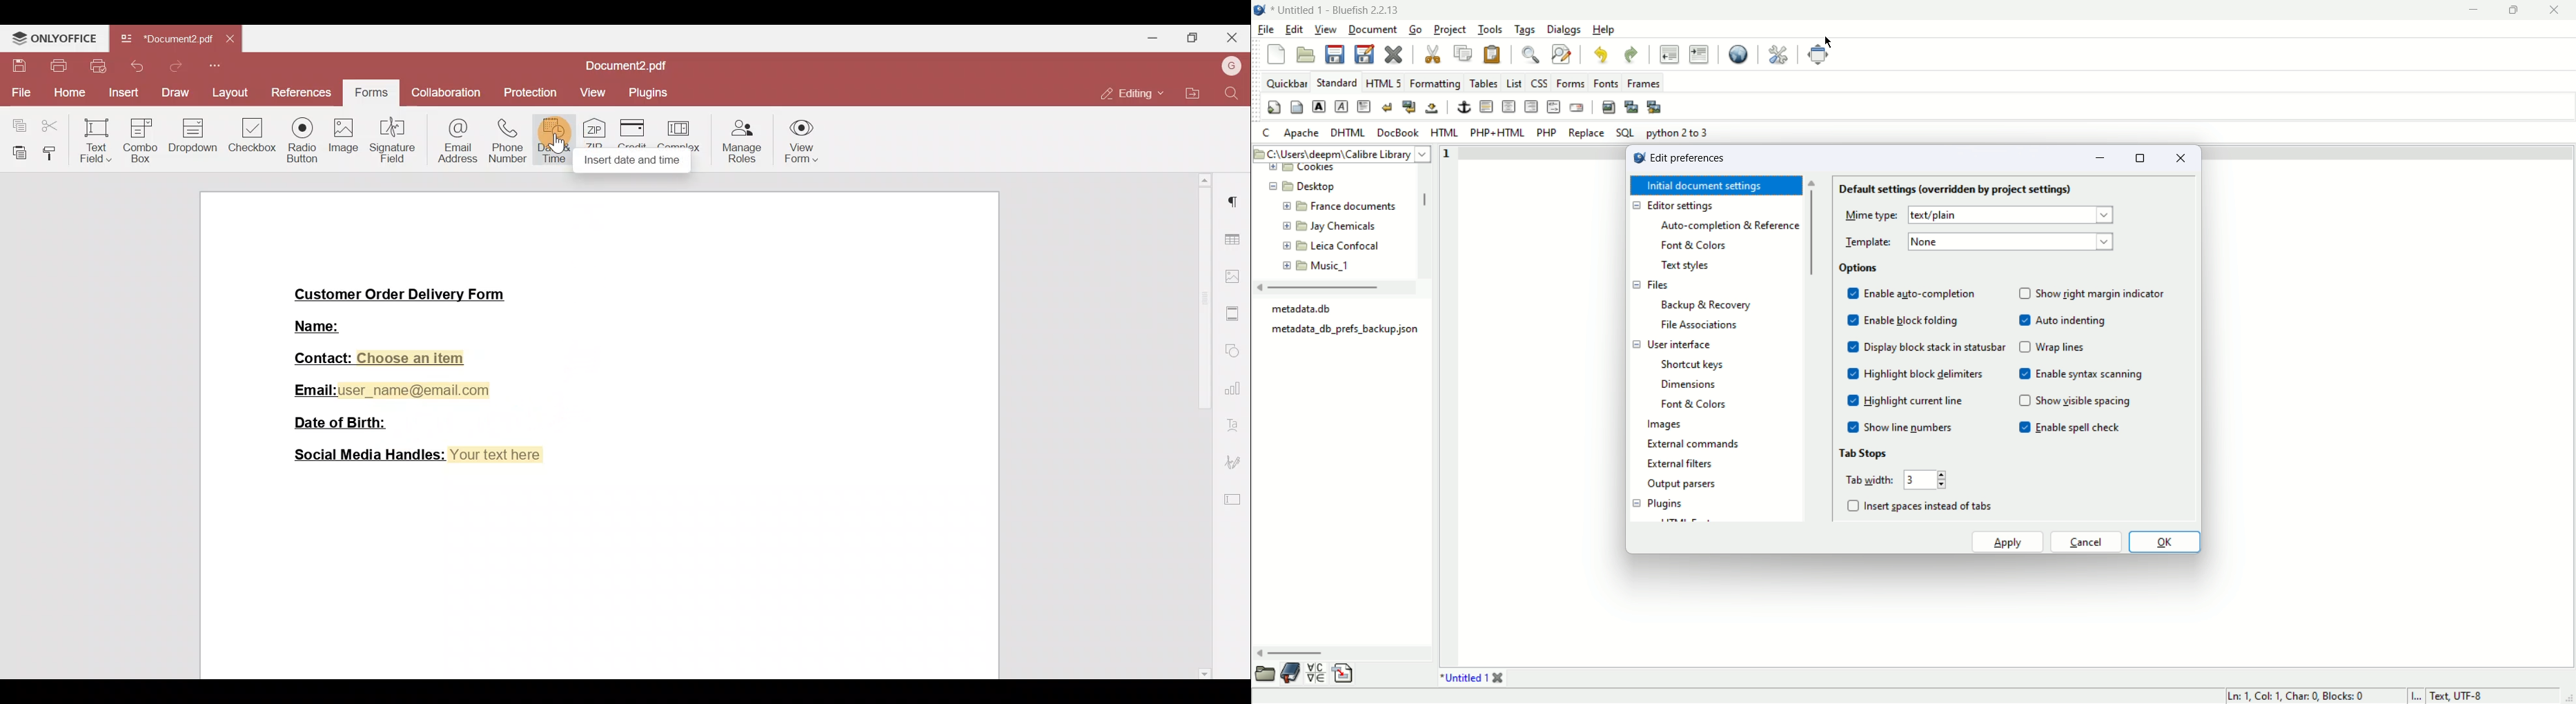  Describe the element at coordinates (1426, 202) in the screenshot. I see `vertical scroll bar` at that location.